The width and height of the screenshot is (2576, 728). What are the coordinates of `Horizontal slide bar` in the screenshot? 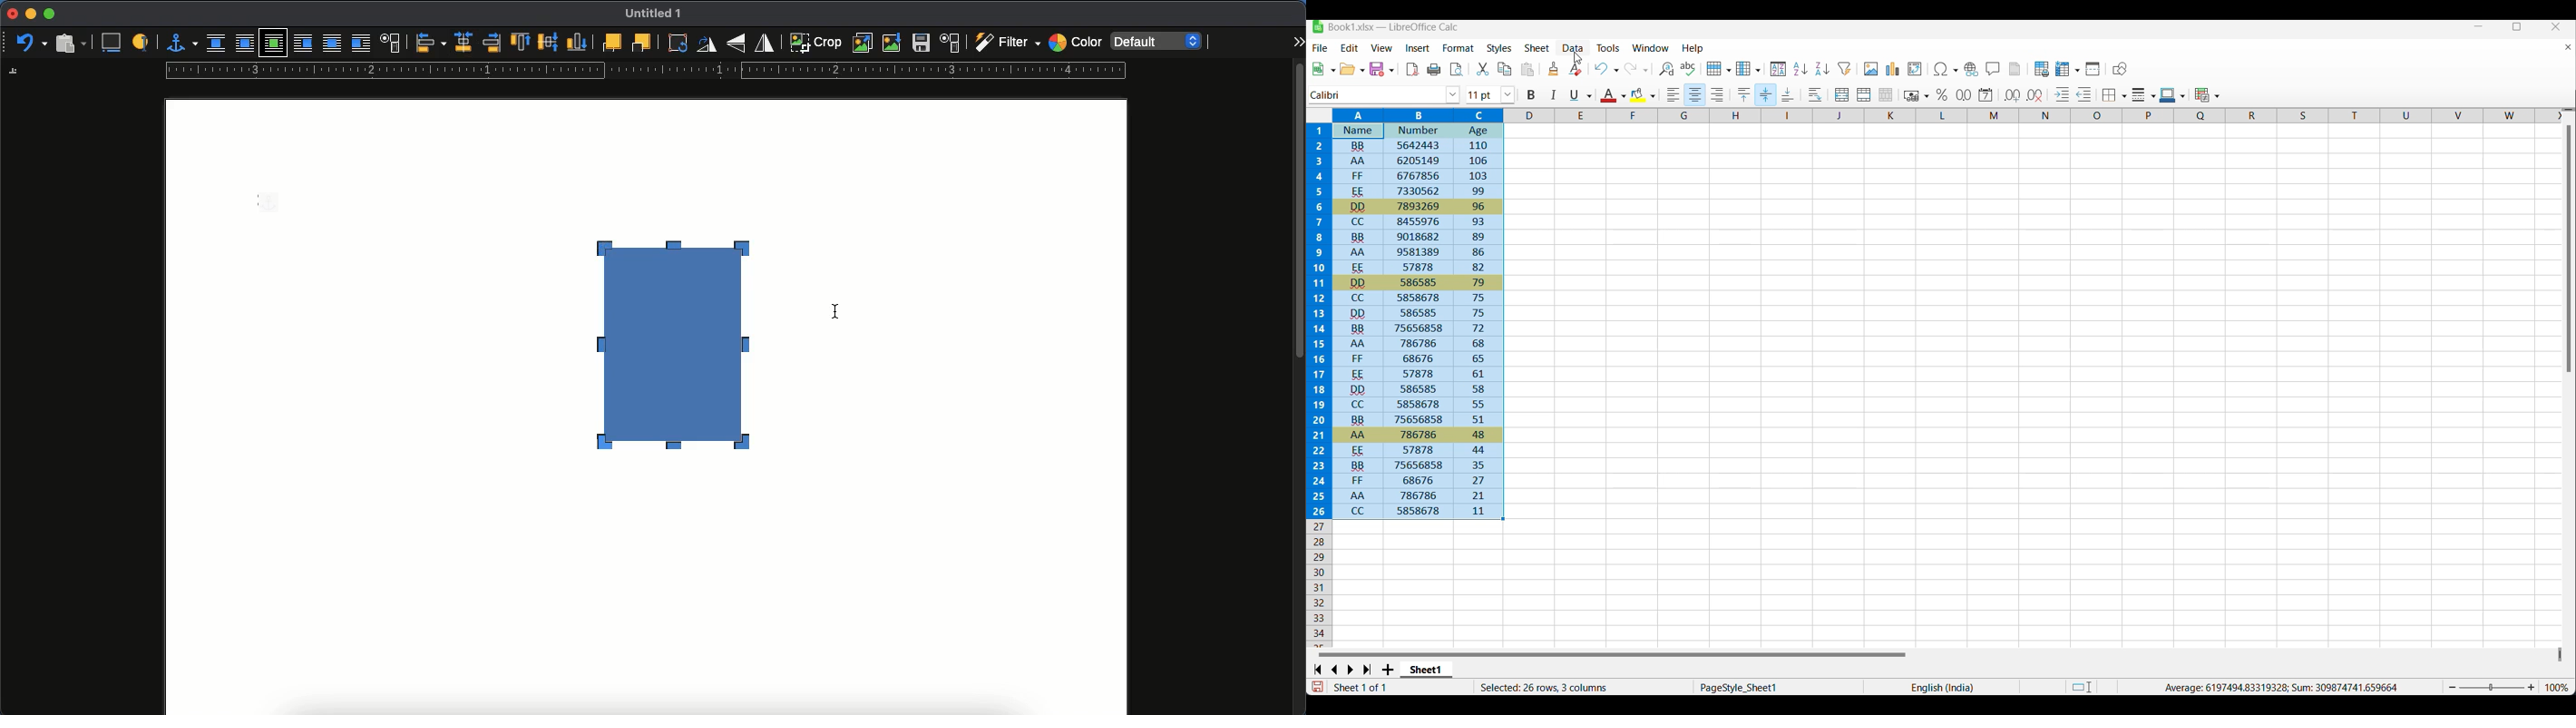 It's located at (1613, 654).